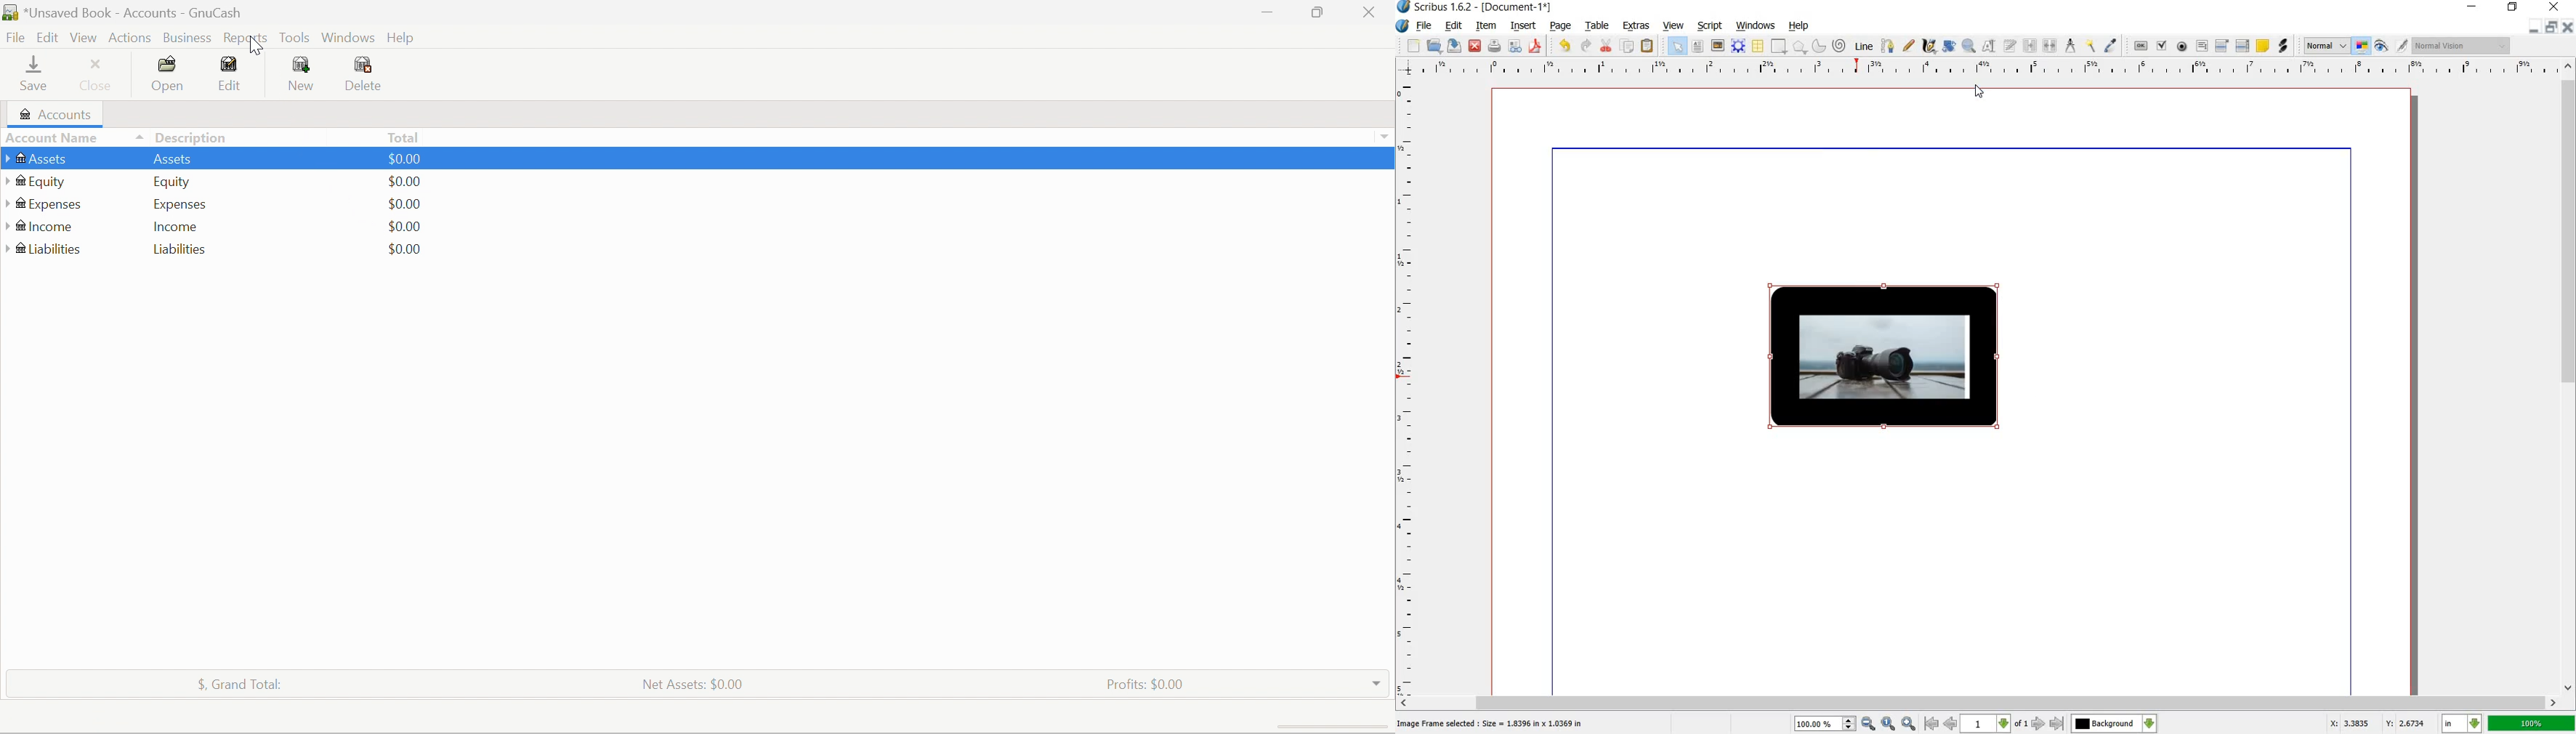  What do you see at coordinates (1435, 7) in the screenshot?
I see `Scribus 1.6.2` at bounding box center [1435, 7].